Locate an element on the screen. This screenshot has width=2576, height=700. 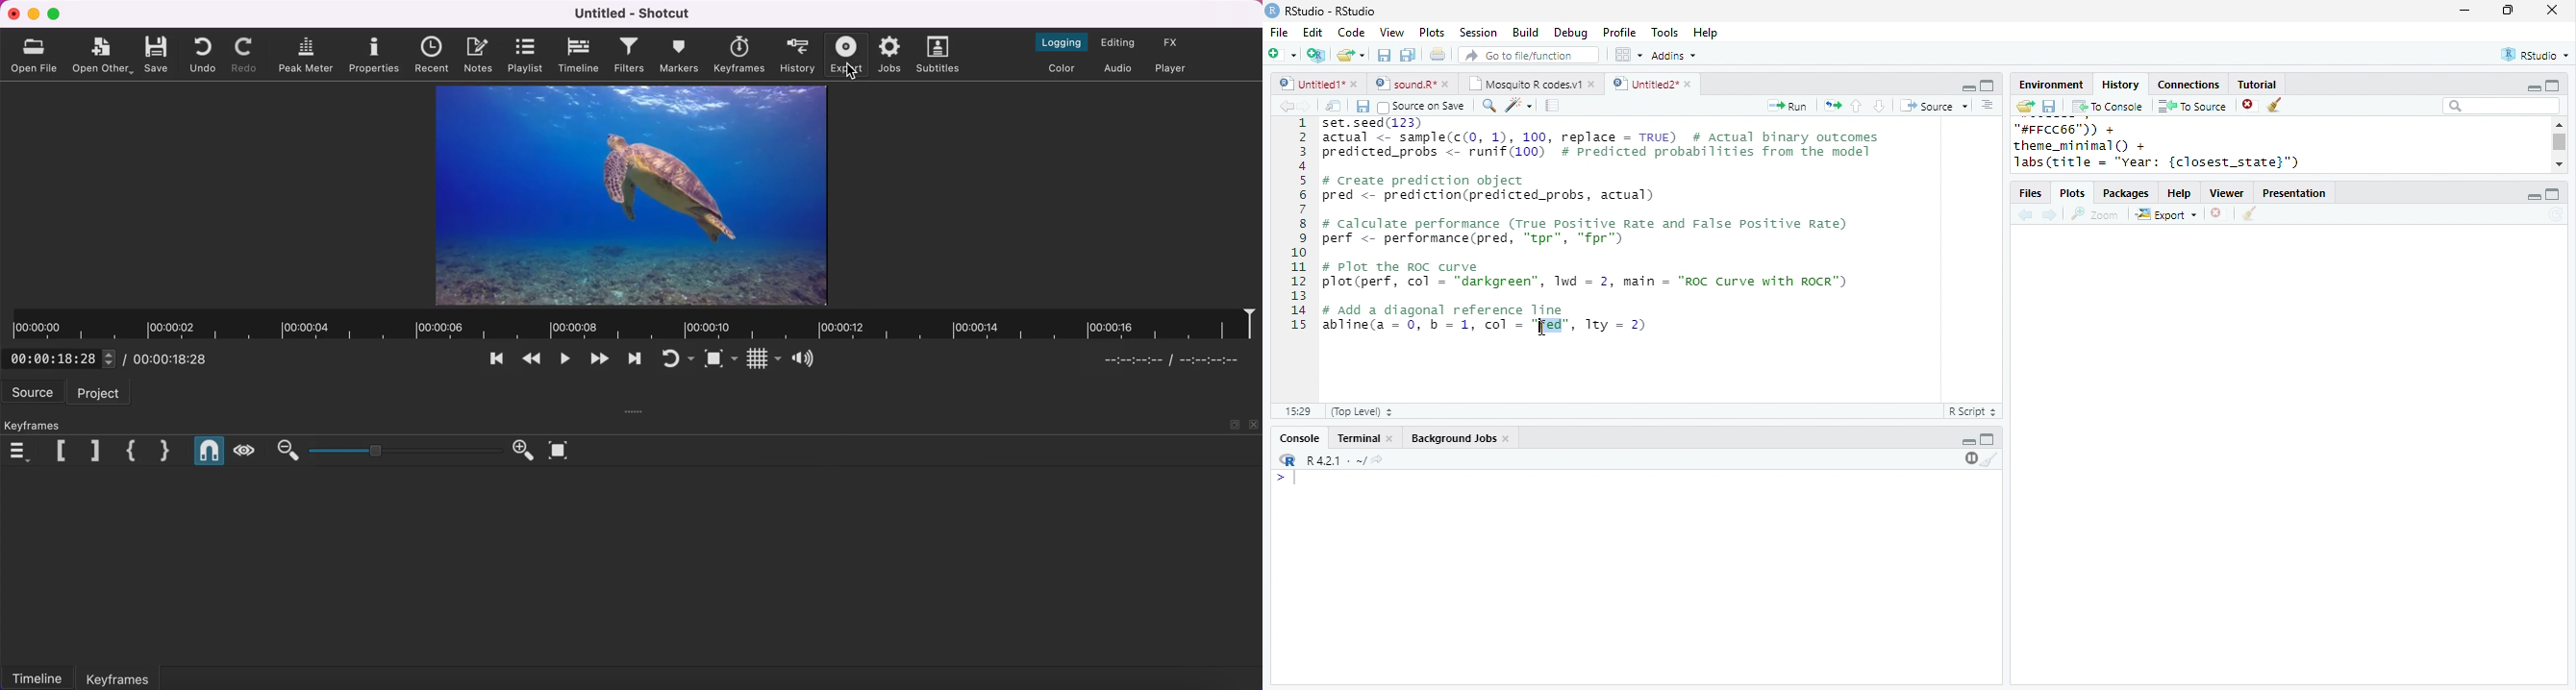
set.seed(123) actual <- sample(c(0, 1), 100, replace = TRUE) # Actual binary outcomespredicted probs < runif(100) # Predicted probabilities from the model is located at coordinates (1604, 142).